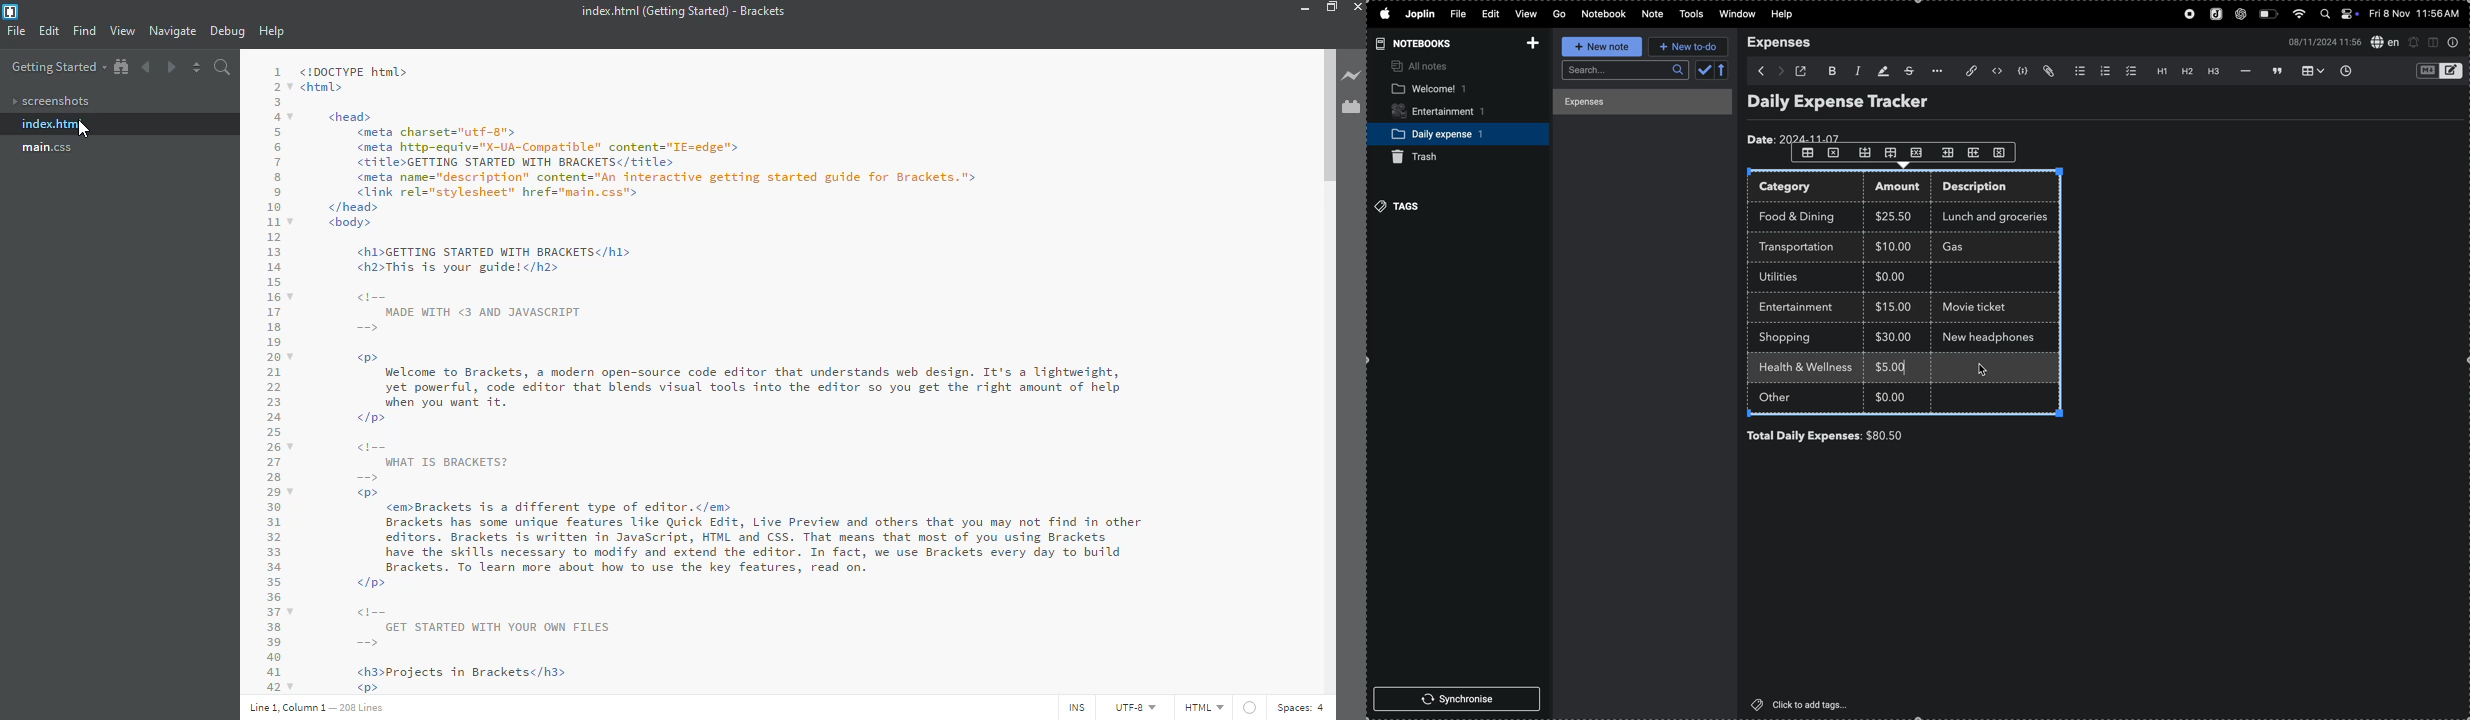 Image resolution: width=2492 pixels, height=728 pixels. I want to click on expenses, so click(1634, 104).